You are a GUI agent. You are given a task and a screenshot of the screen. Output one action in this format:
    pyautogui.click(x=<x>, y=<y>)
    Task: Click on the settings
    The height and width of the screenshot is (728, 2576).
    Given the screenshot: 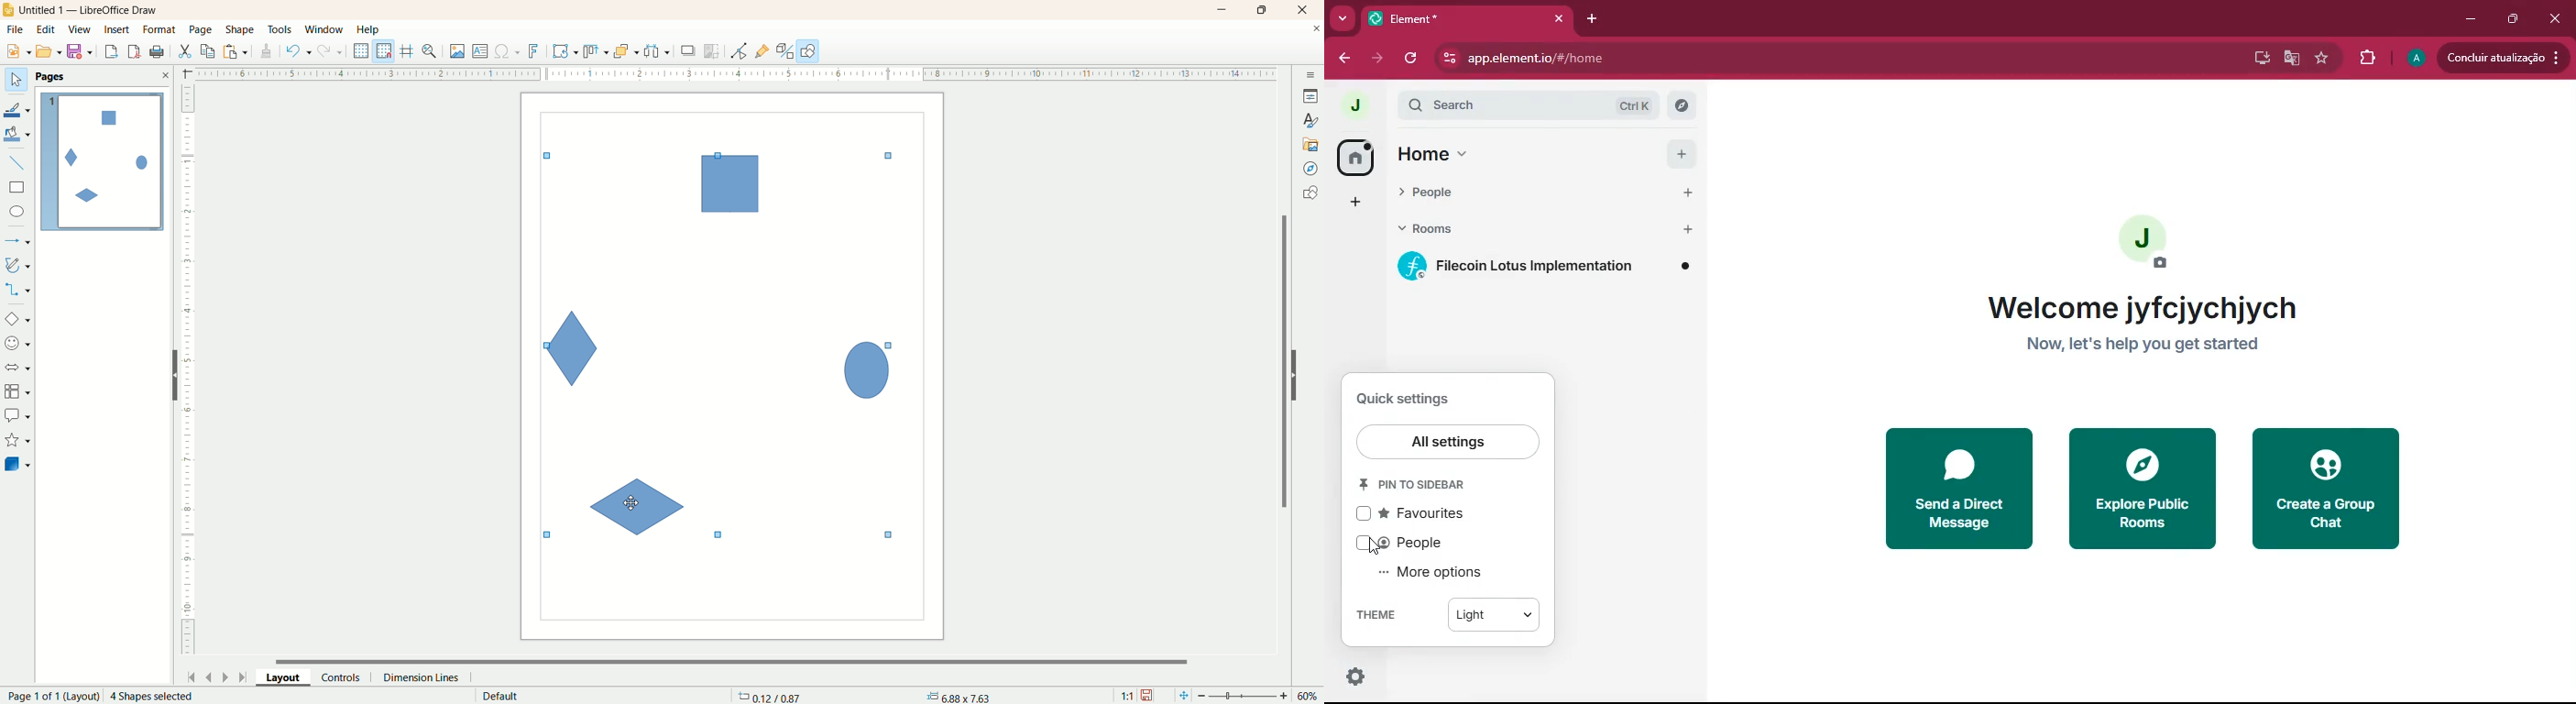 What is the action you would take?
    pyautogui.click(x=1354, y=676)
    